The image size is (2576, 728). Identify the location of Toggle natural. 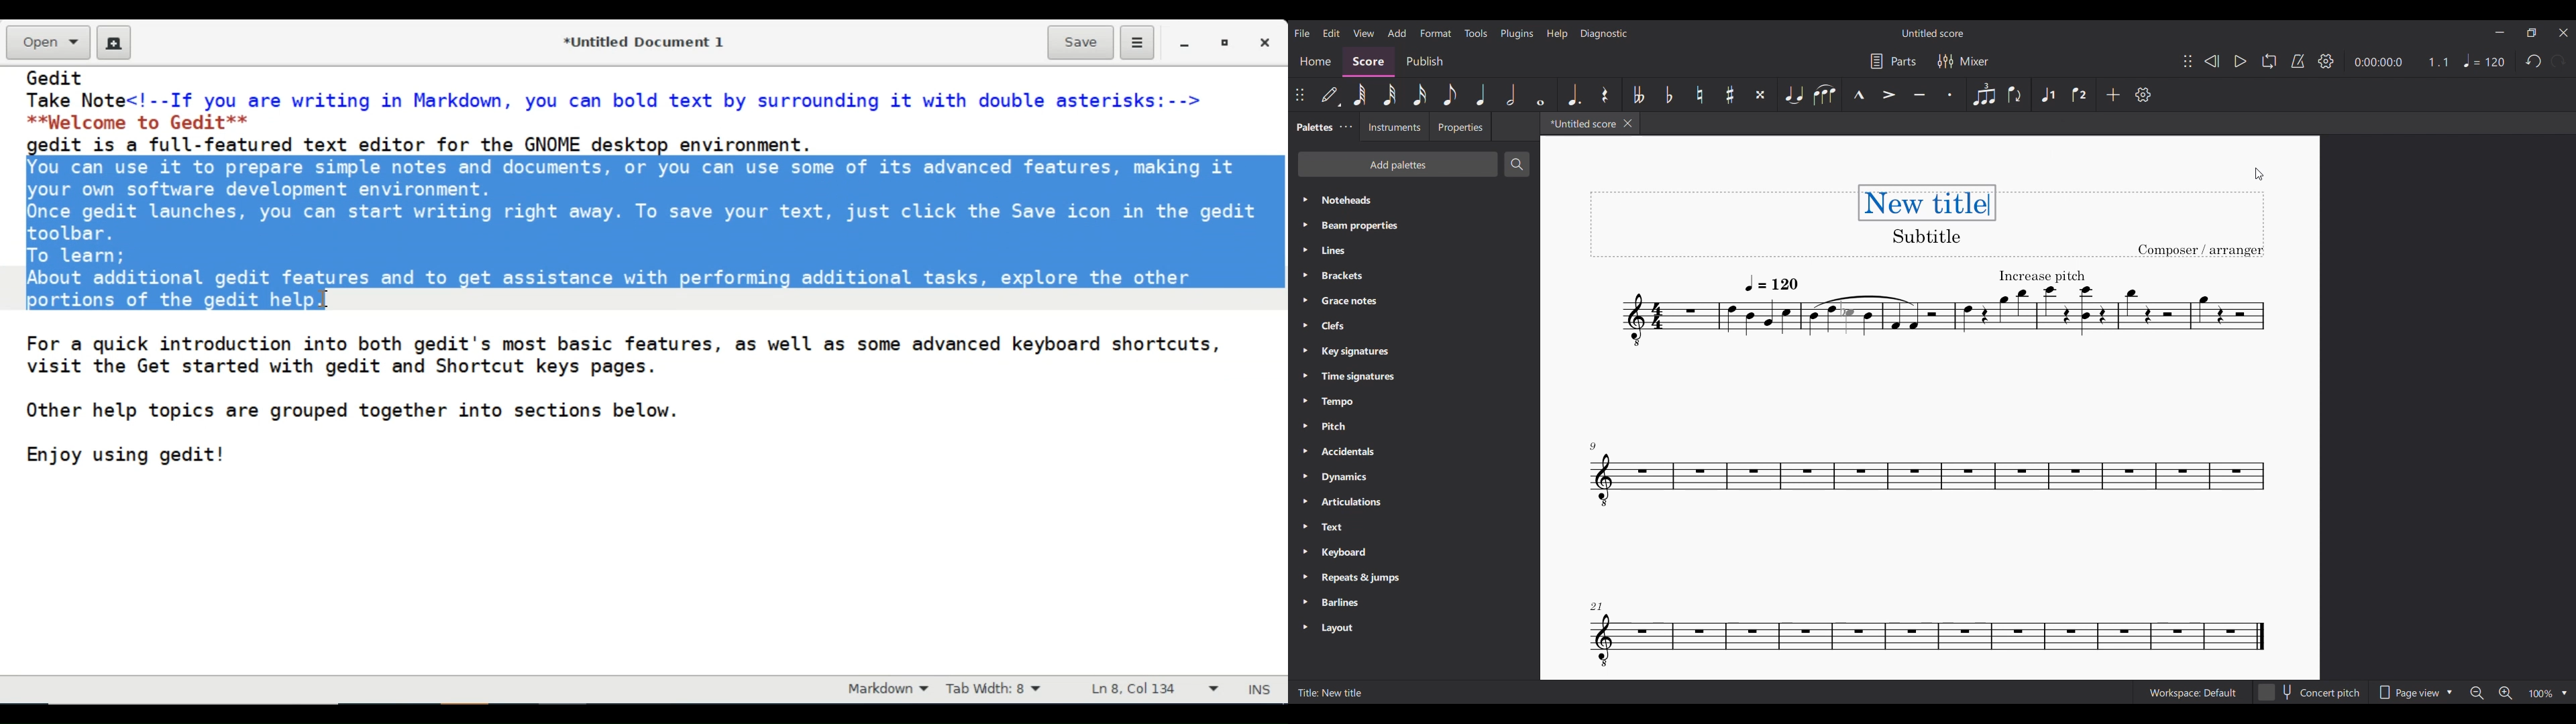
(1699, 95).